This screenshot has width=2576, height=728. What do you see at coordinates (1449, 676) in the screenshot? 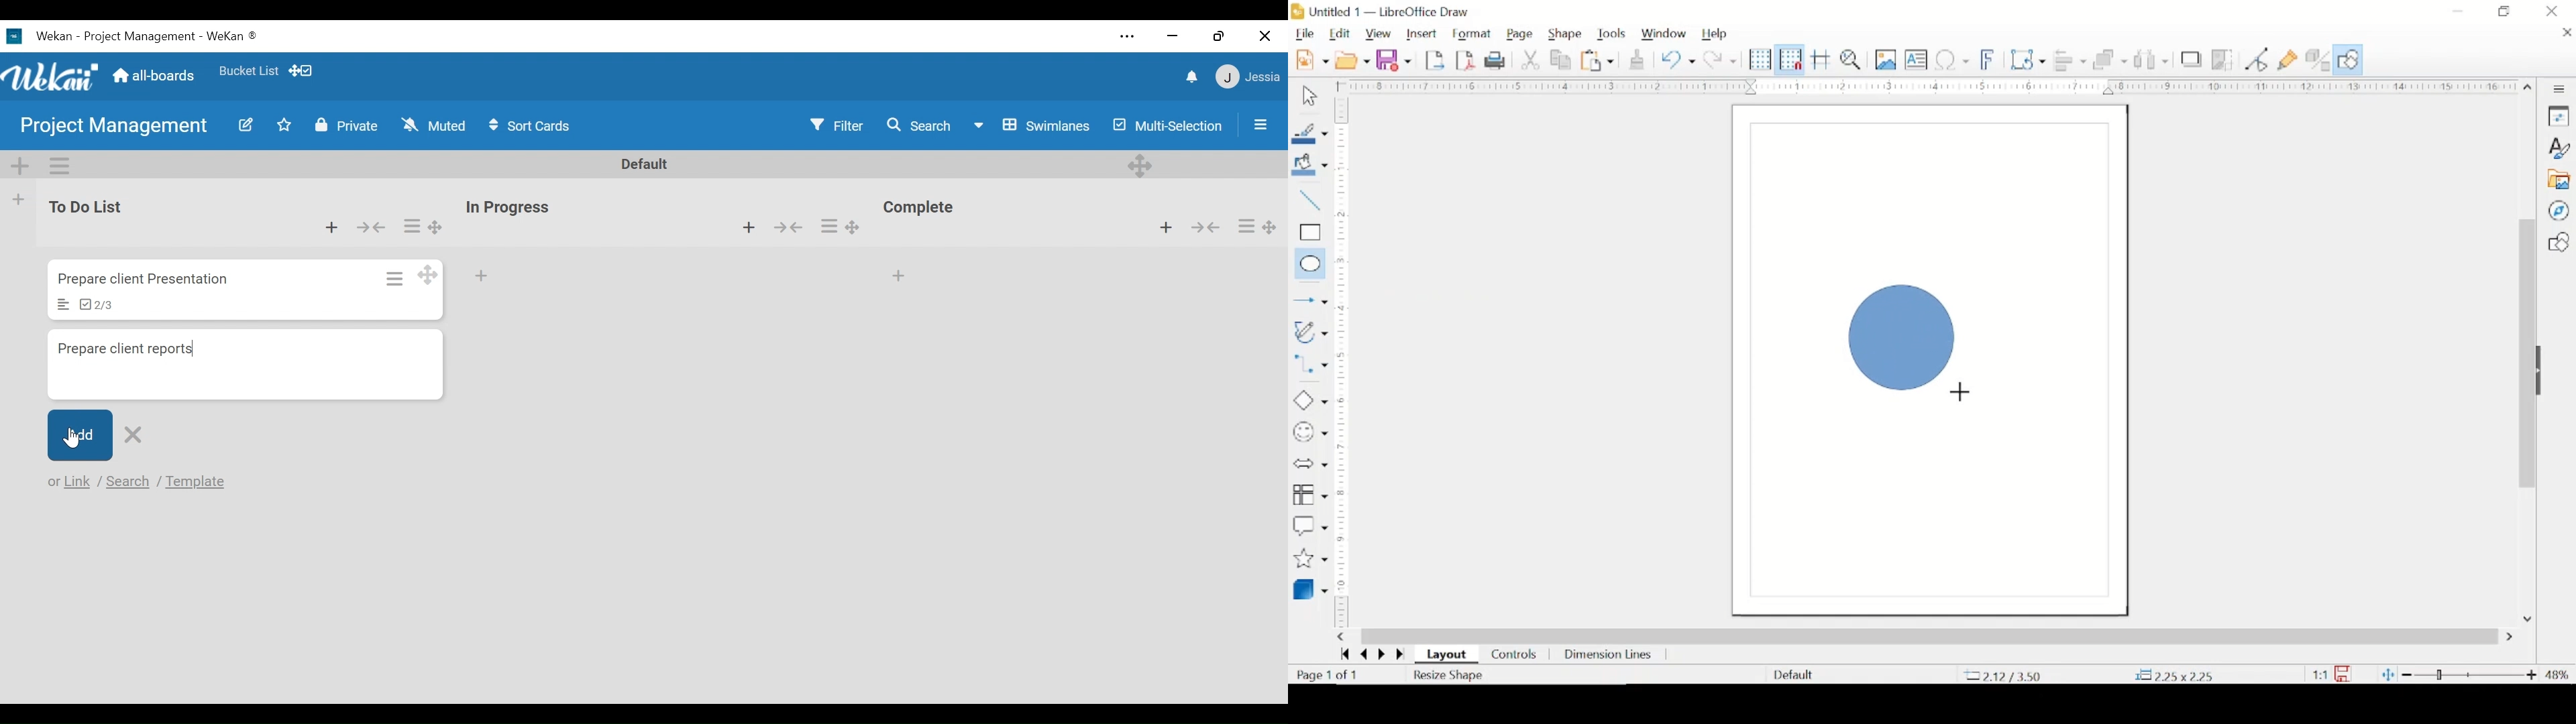
I see `resize shape` at bounding box center [1449, 676].